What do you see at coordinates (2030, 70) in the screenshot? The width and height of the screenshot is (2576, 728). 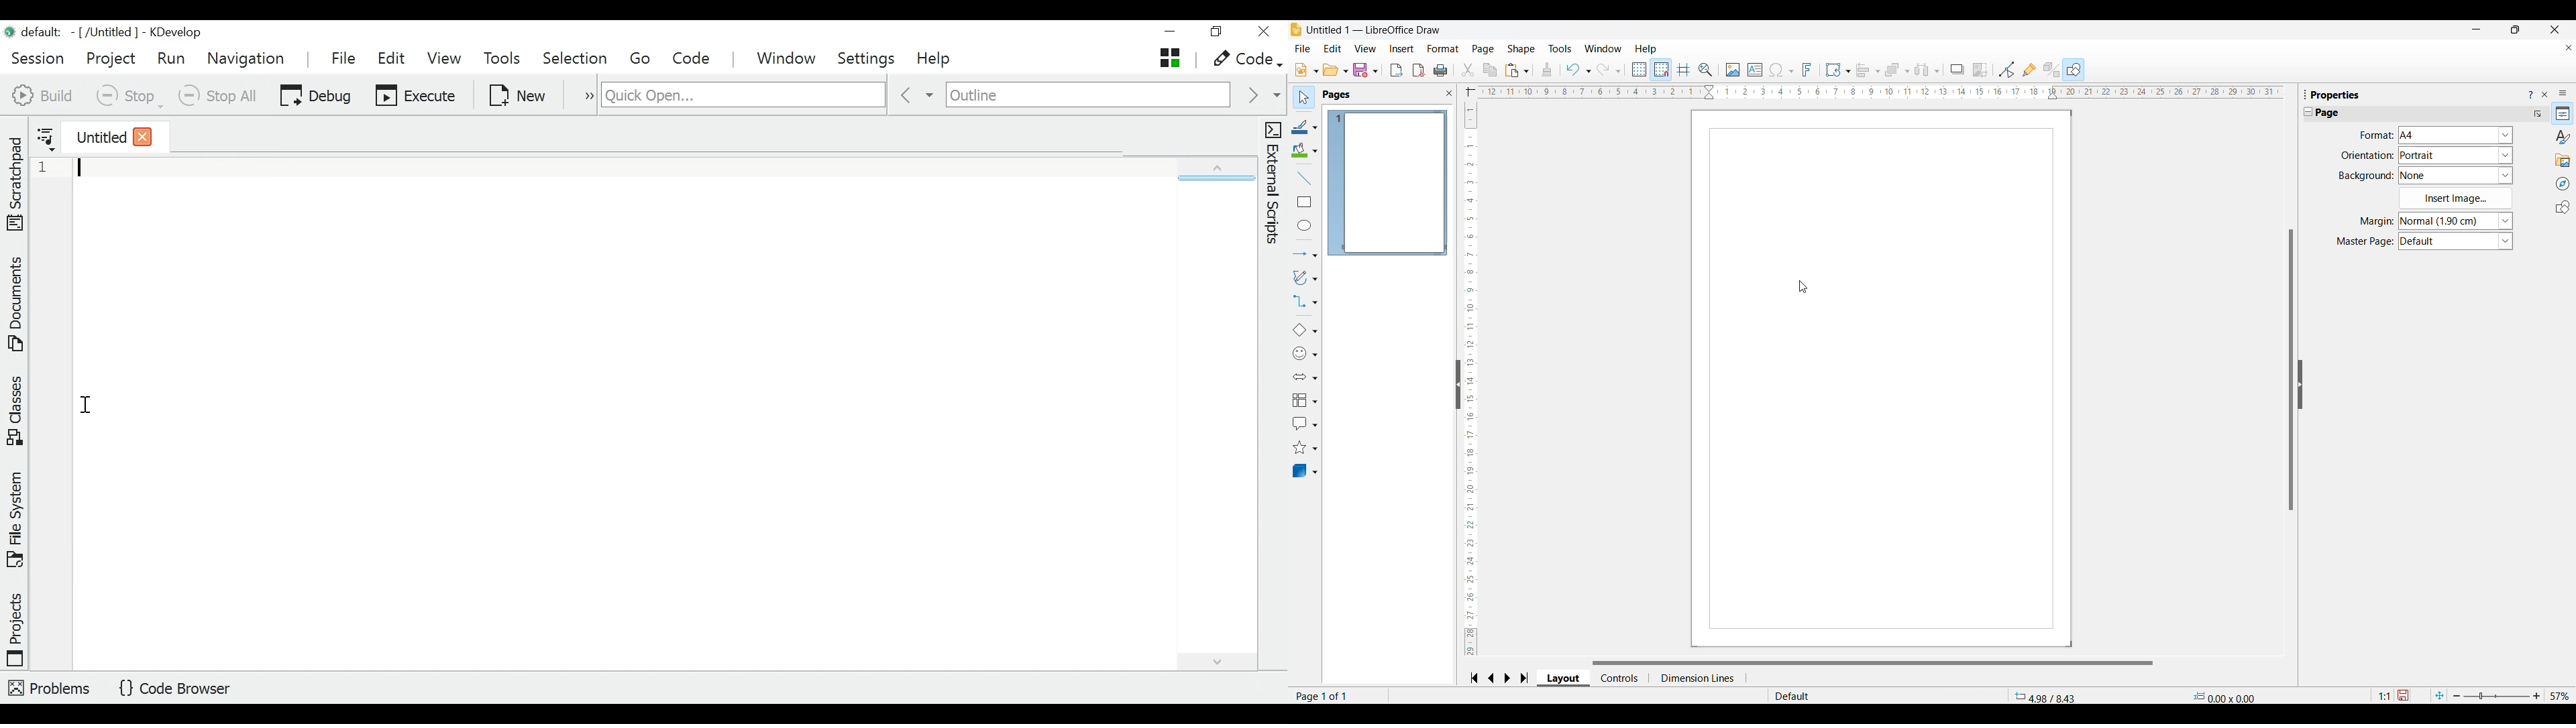 I see `Show gluepoint functions` at bounding box center [2030, 70].